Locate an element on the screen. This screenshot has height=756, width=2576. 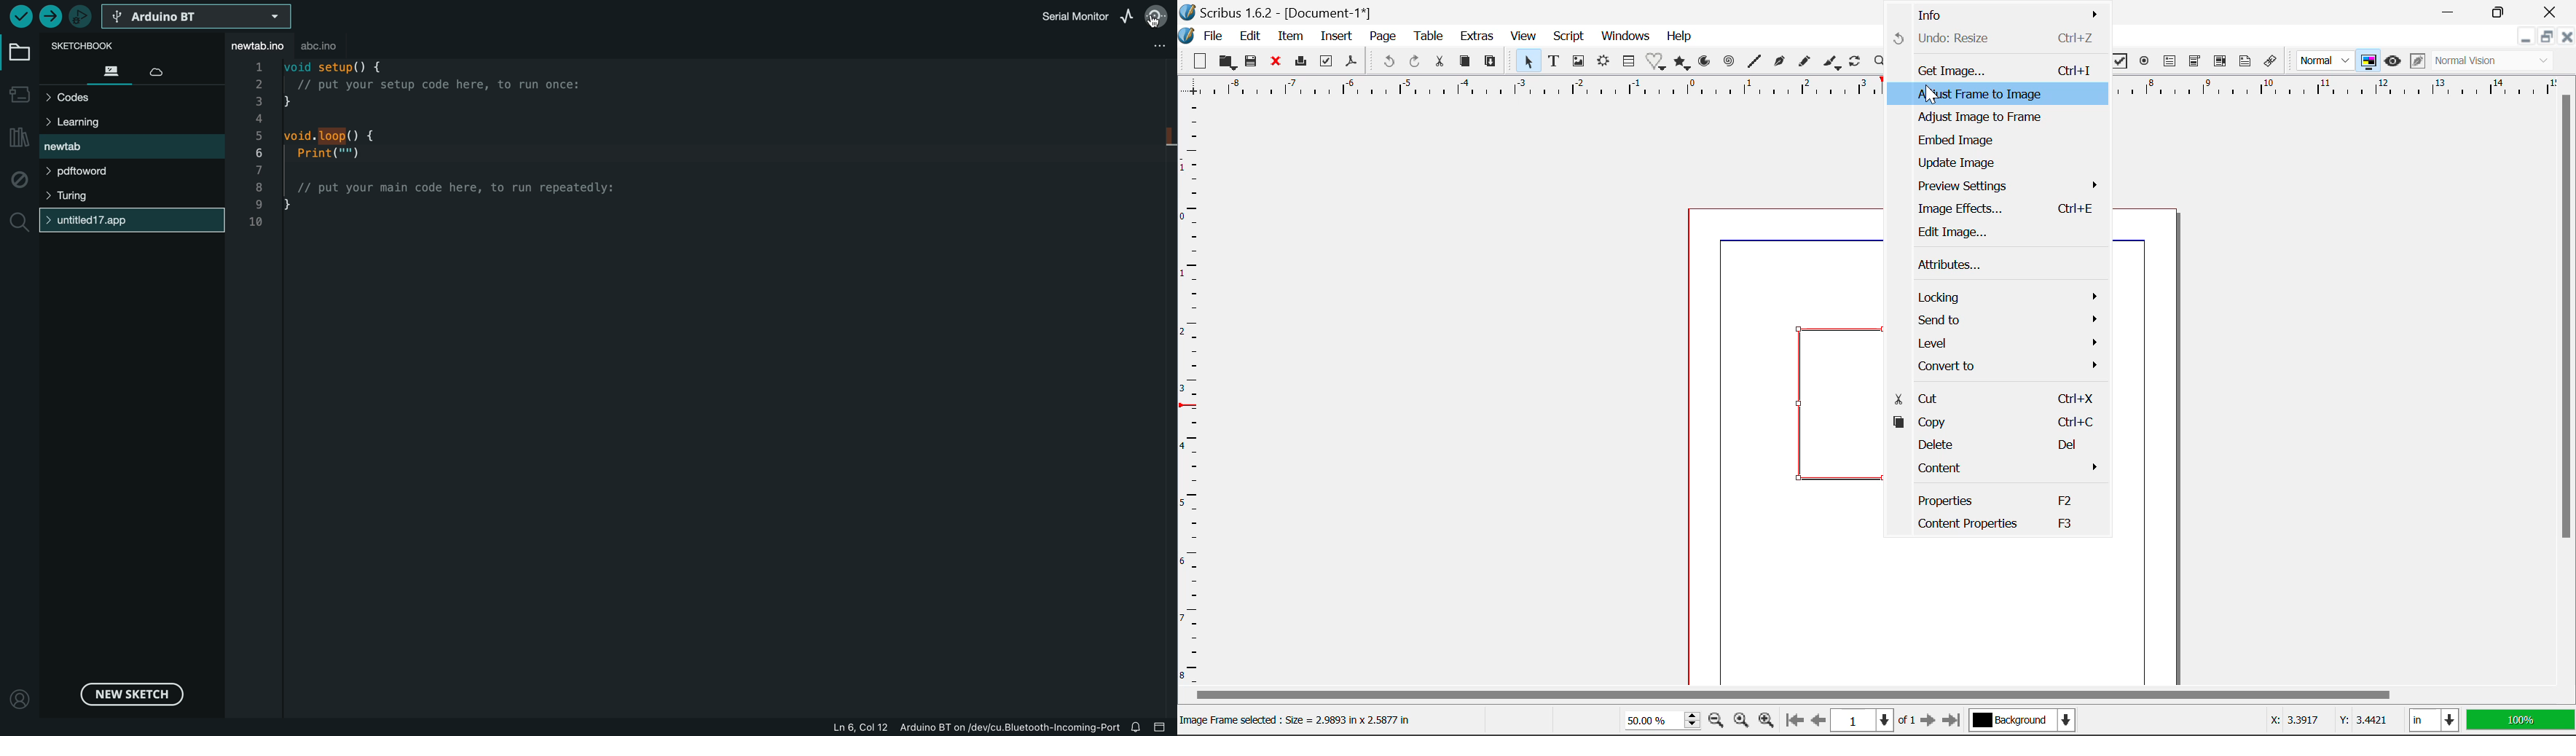
Select is located at coordinates (1527, 61).